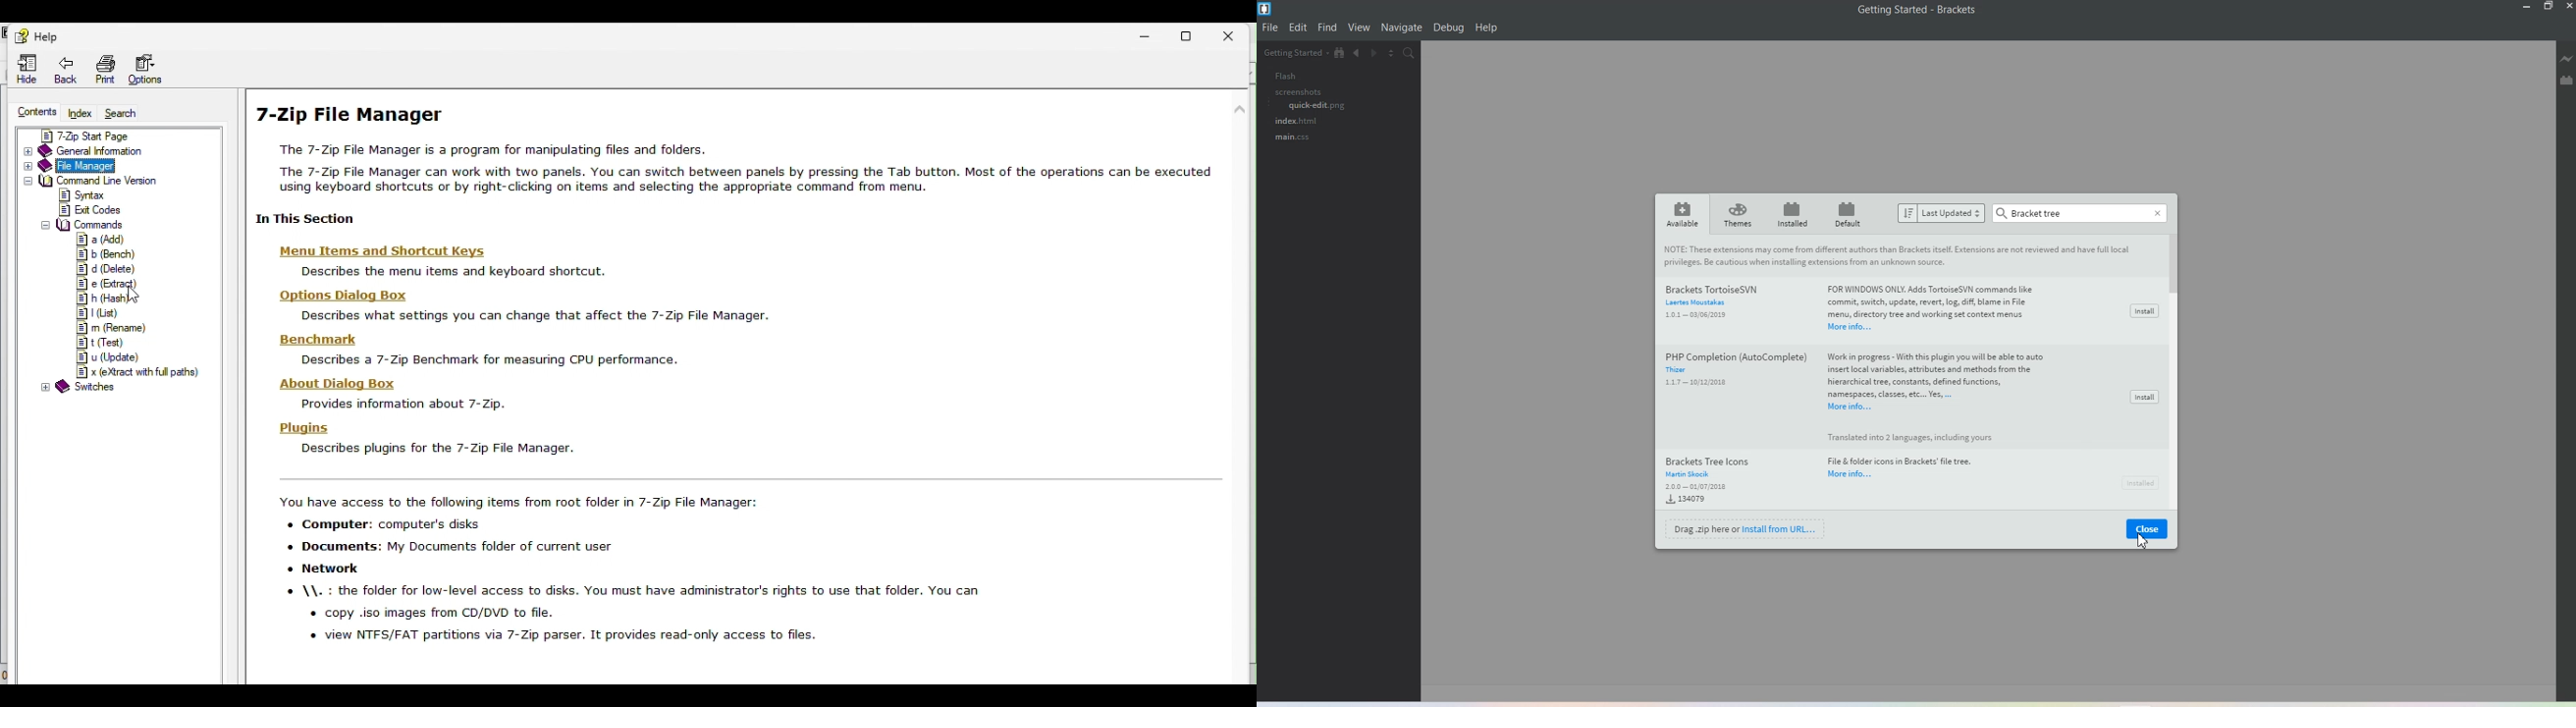 This screenshot has width=2576, height=728. I want to click on t( test), so click(101, 342).